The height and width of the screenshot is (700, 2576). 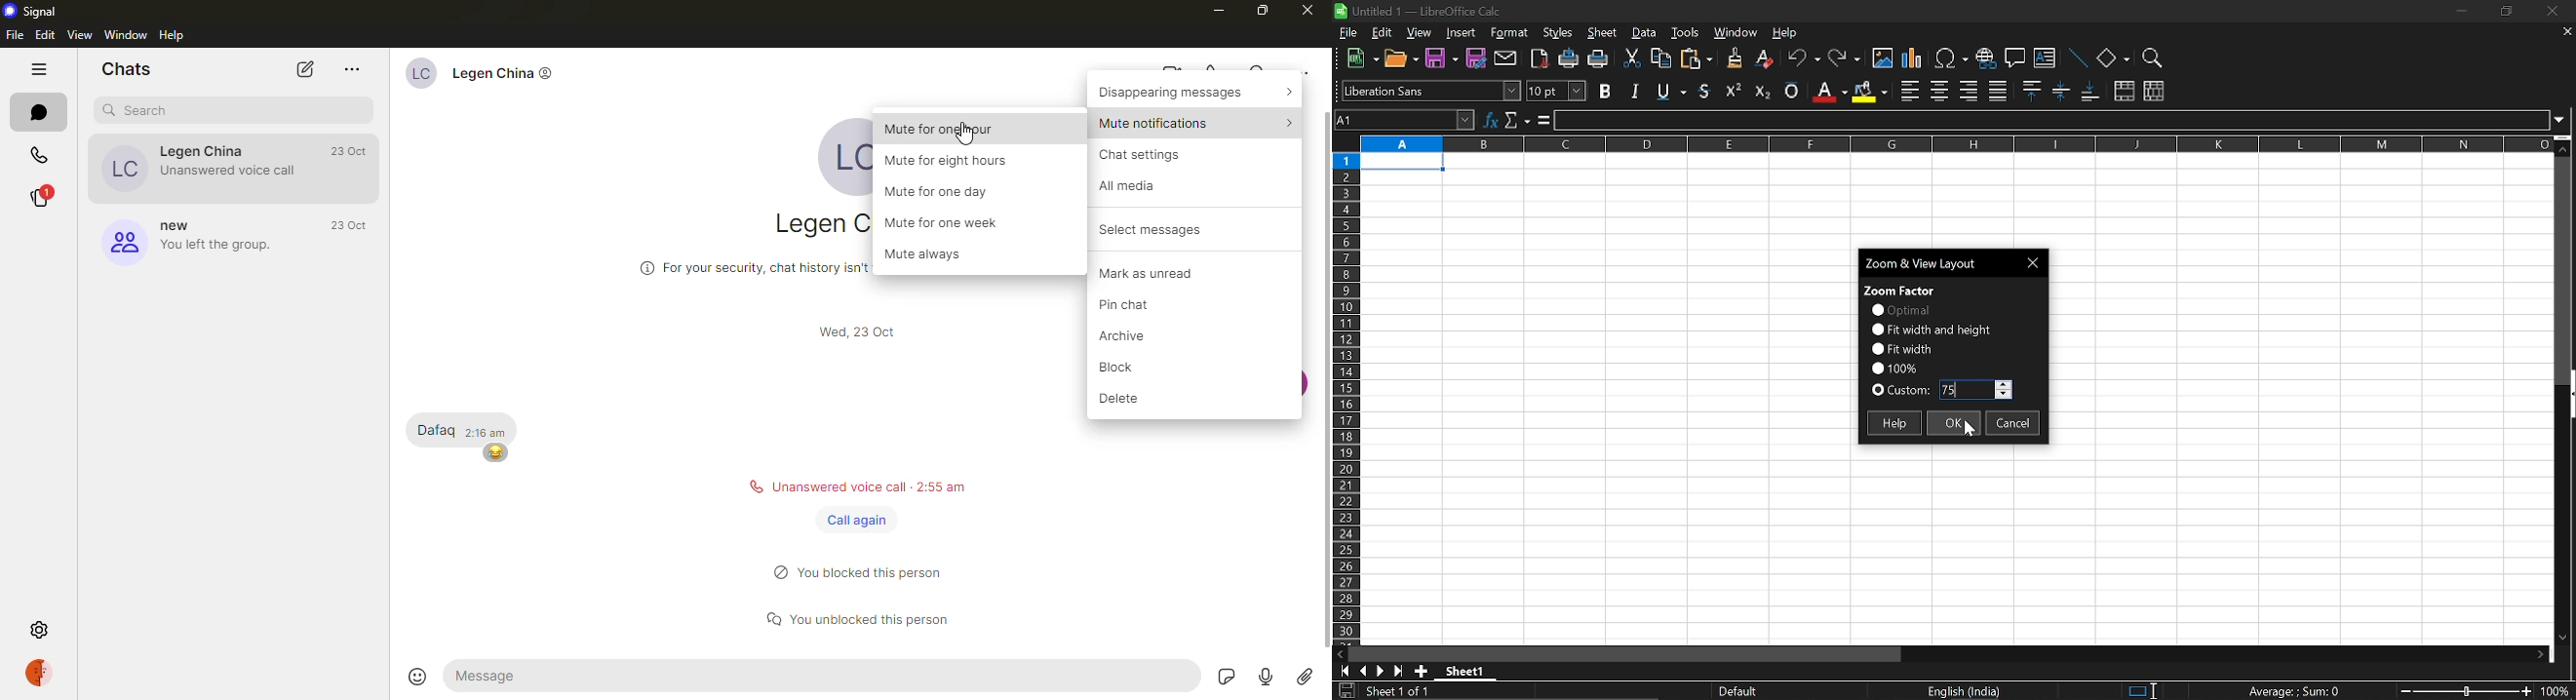 I want to click on window, so click(x=1736, y=34).